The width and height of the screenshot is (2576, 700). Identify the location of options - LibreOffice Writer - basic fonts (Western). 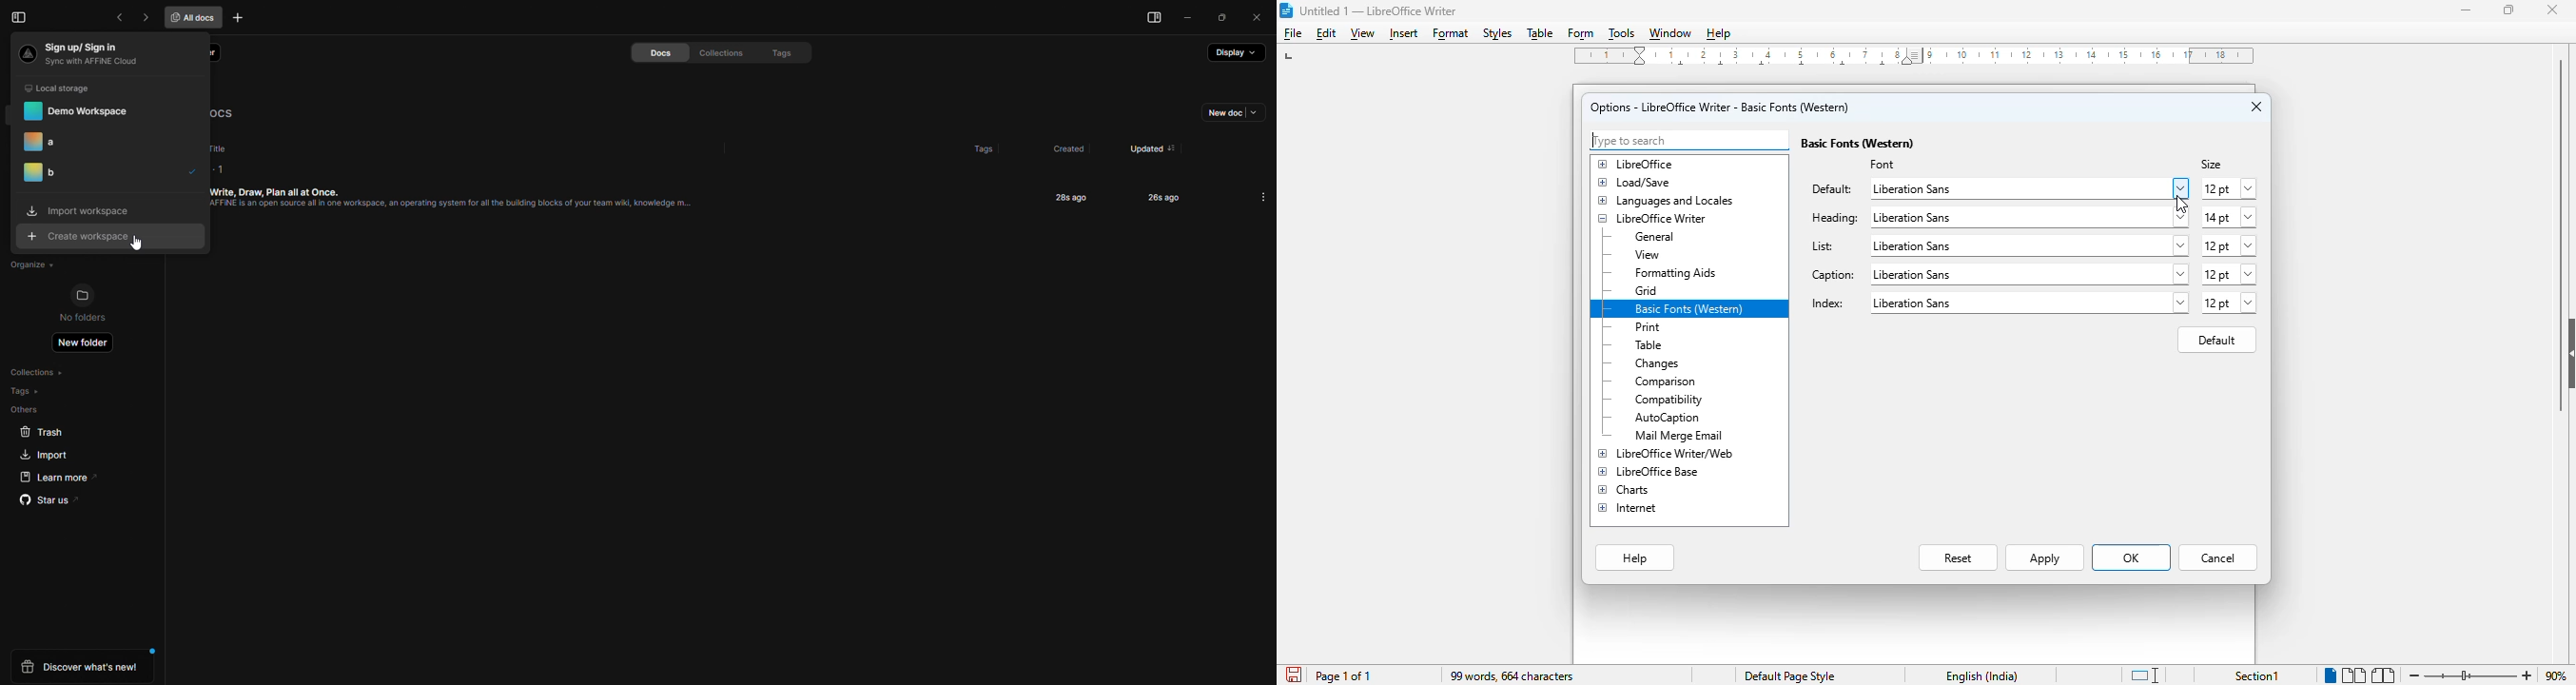
(1721, 107).